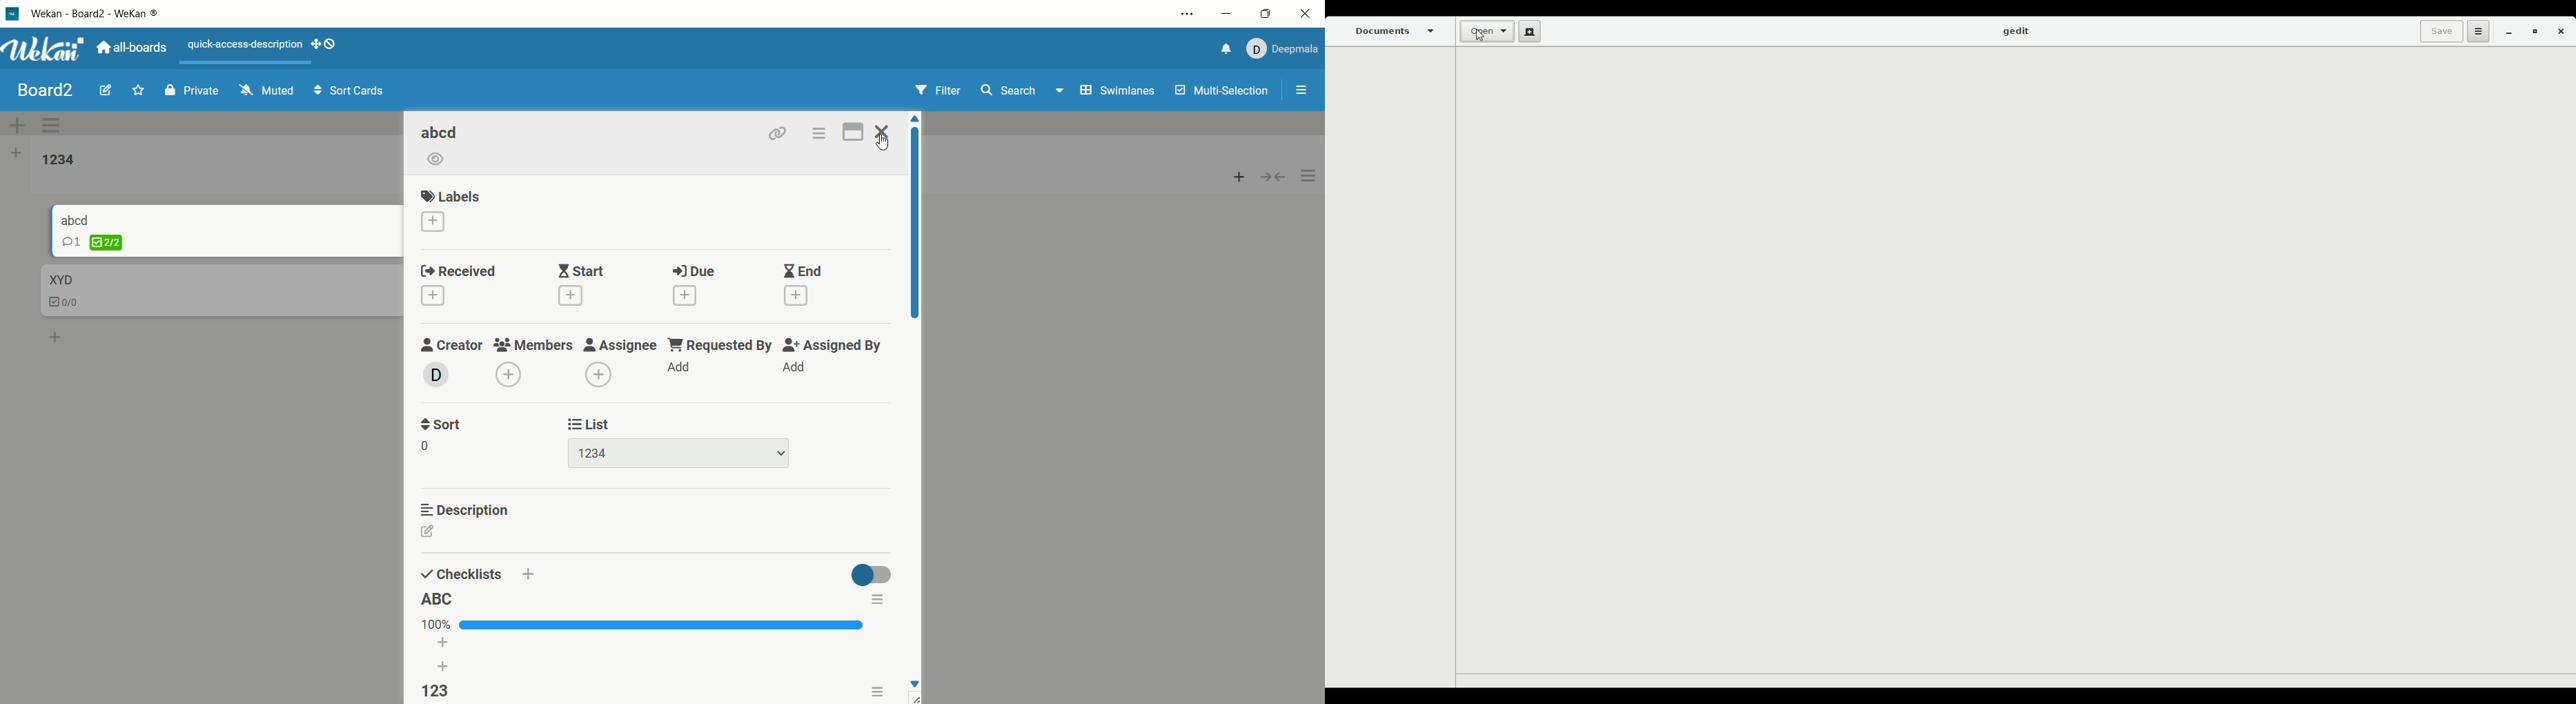 The width and height of the screenshot is (2576, 728). What do you see at coordinates (437, 160) in the screenshot?
I see `watch` at bounding box center [437, 160].